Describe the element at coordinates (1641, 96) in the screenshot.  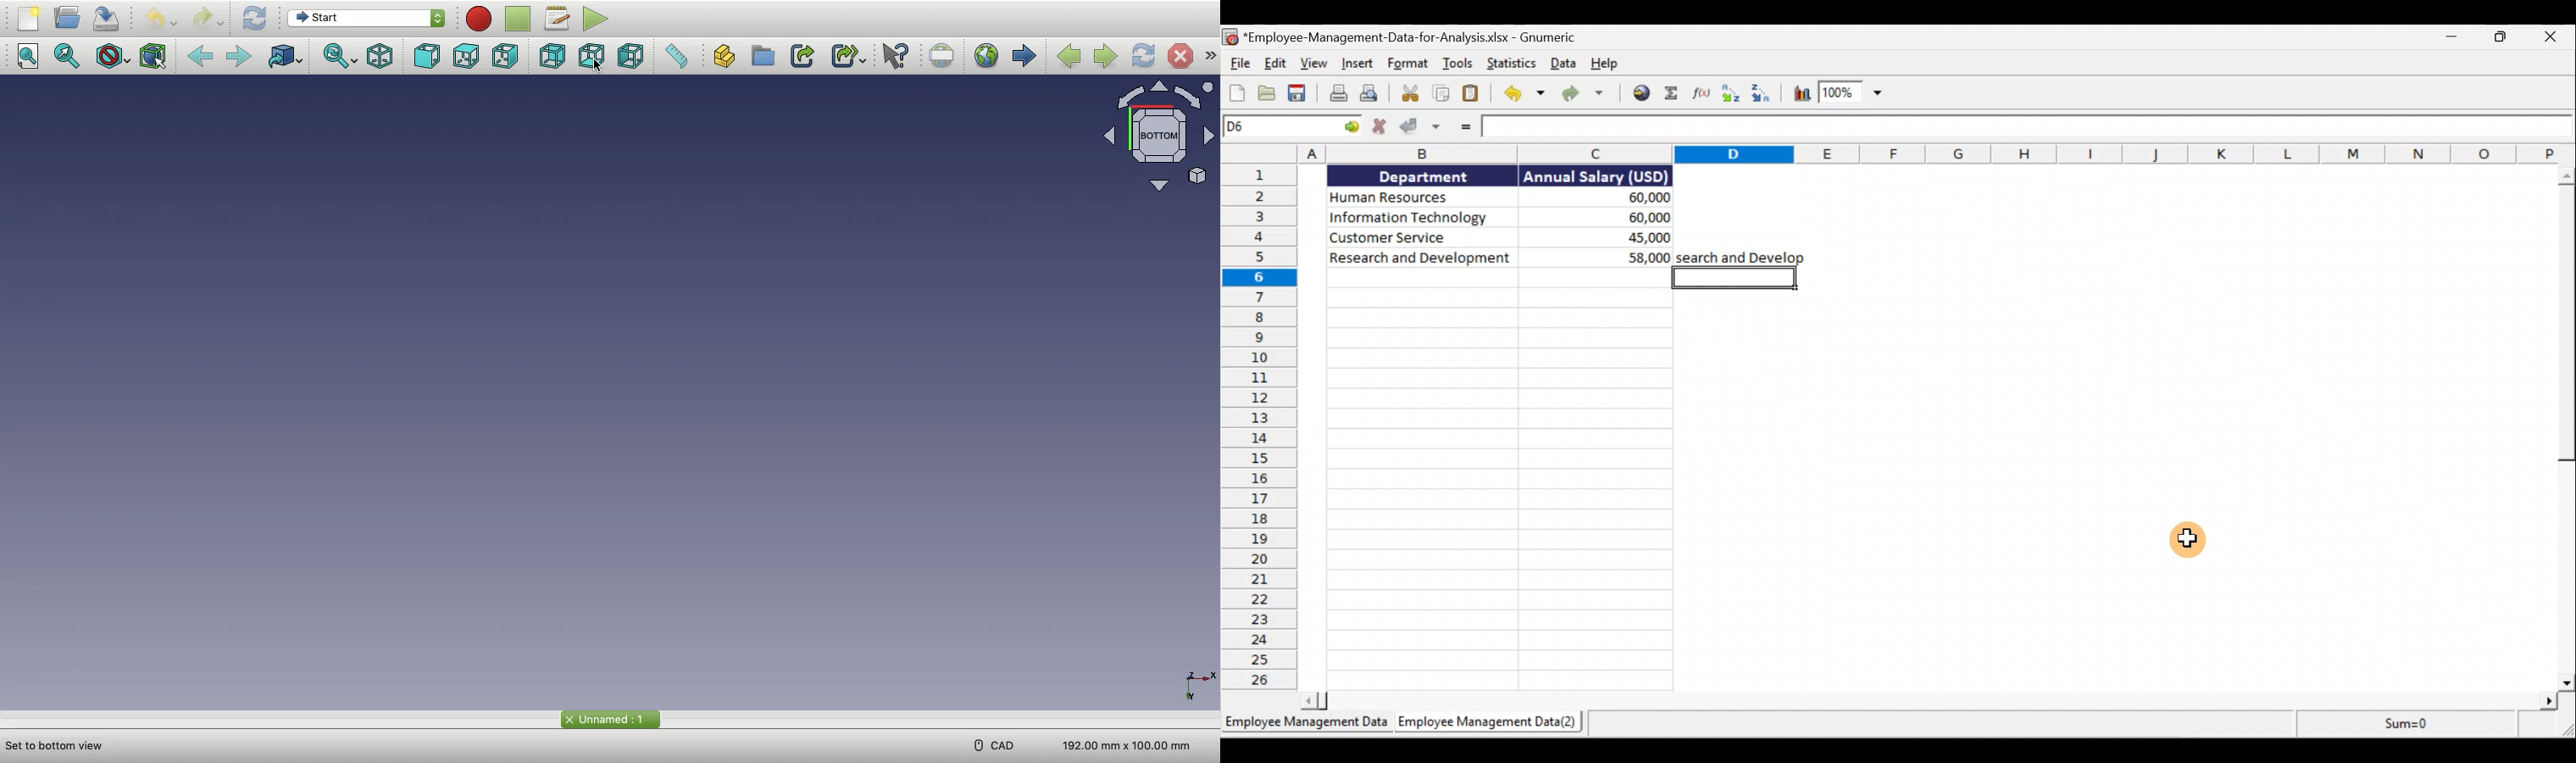
I see `Insert a hyperlink` at that location.